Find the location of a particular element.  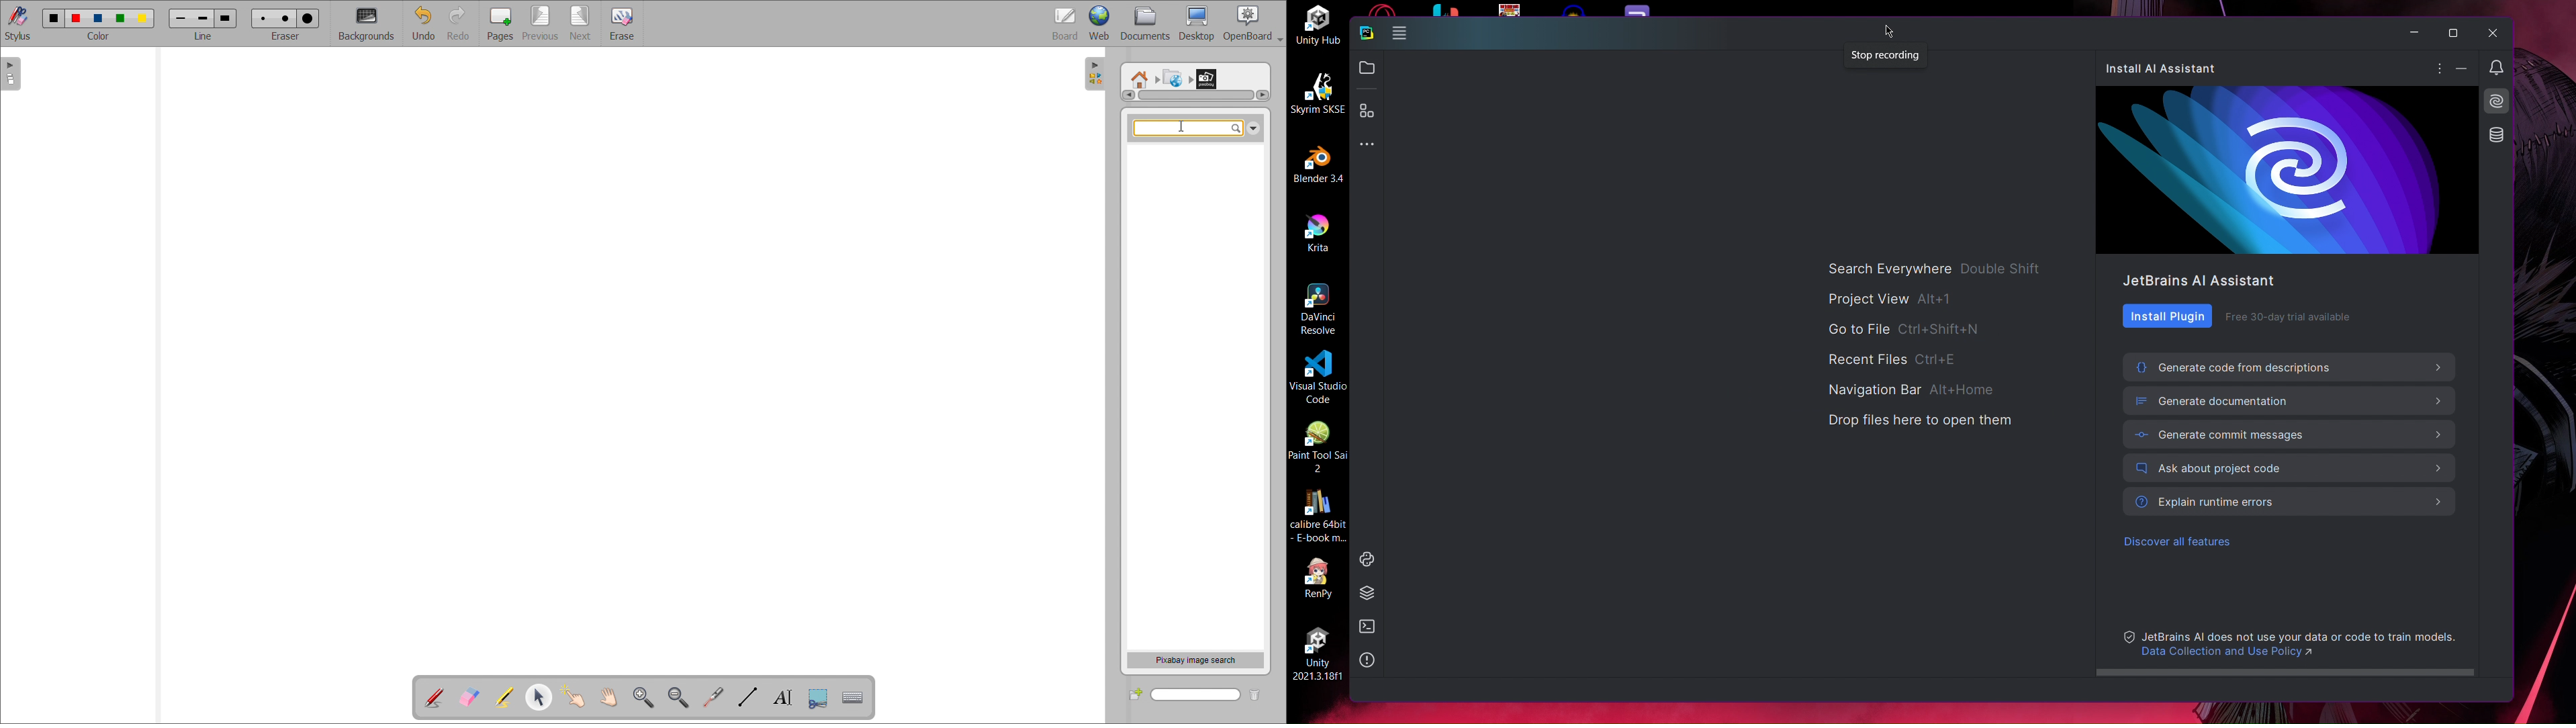

virtual laser pointer is located at coordinates (713, 697).